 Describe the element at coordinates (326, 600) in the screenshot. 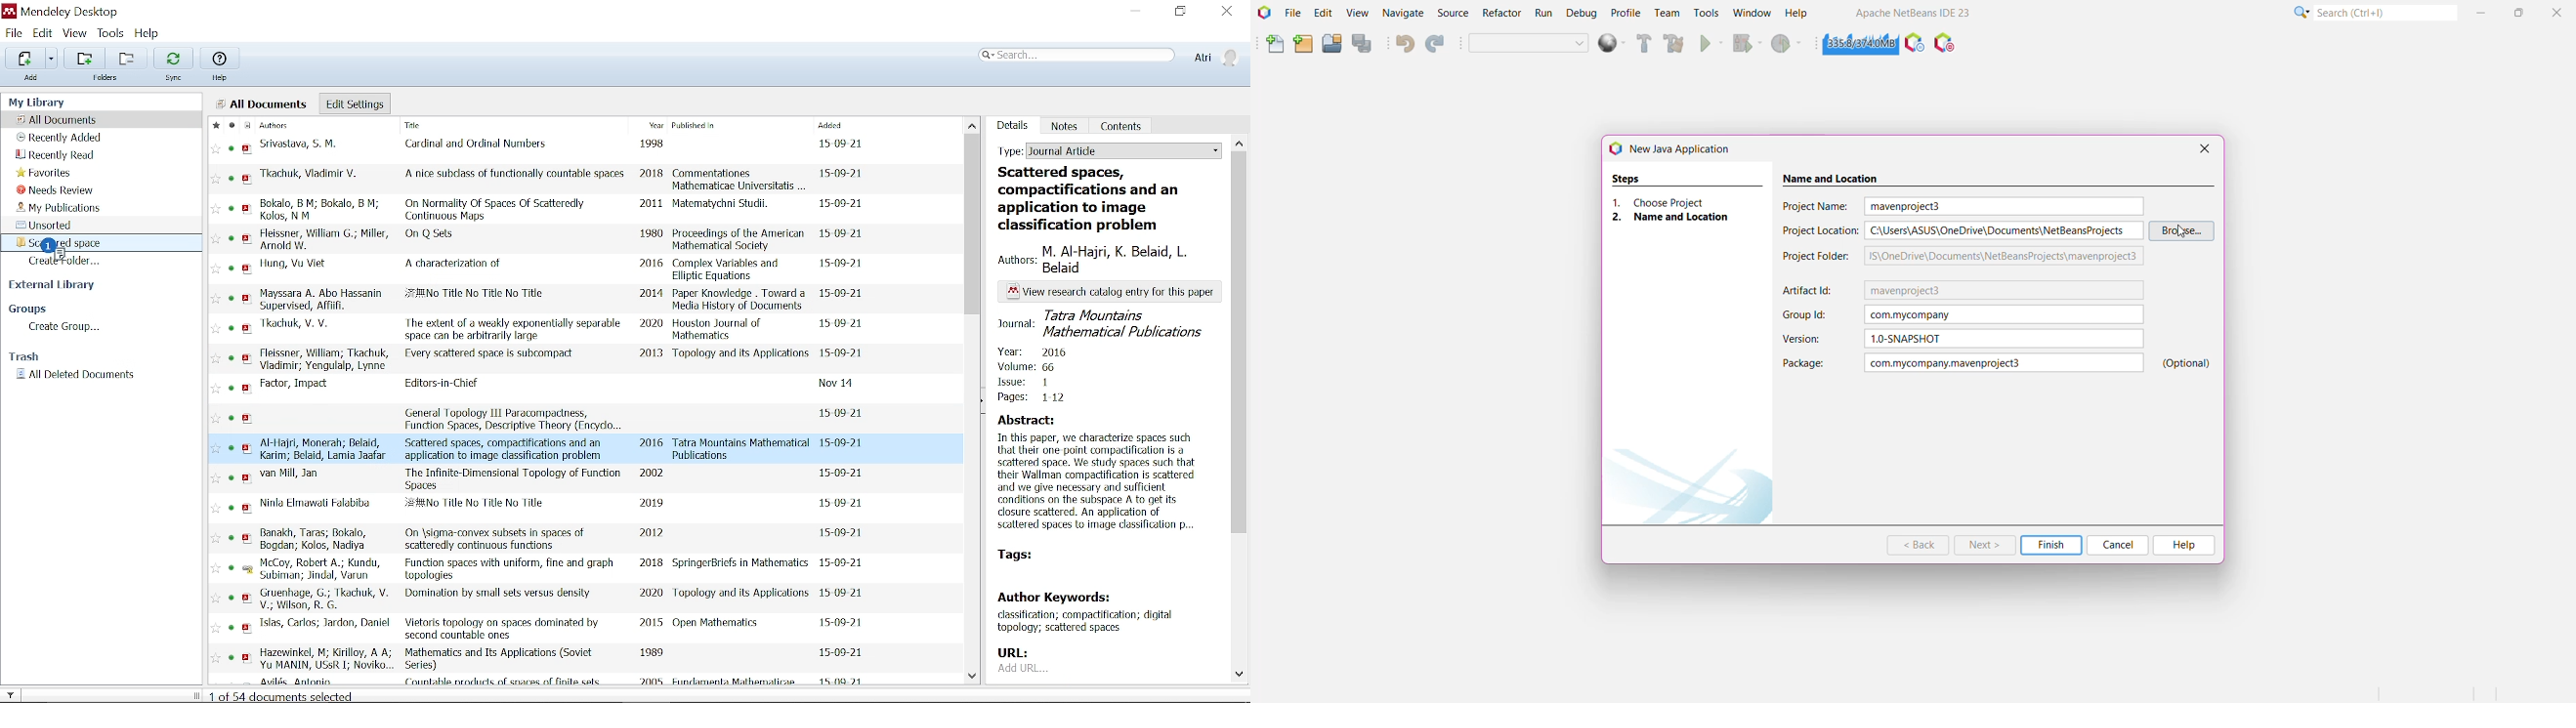

I see `authors` at that location.